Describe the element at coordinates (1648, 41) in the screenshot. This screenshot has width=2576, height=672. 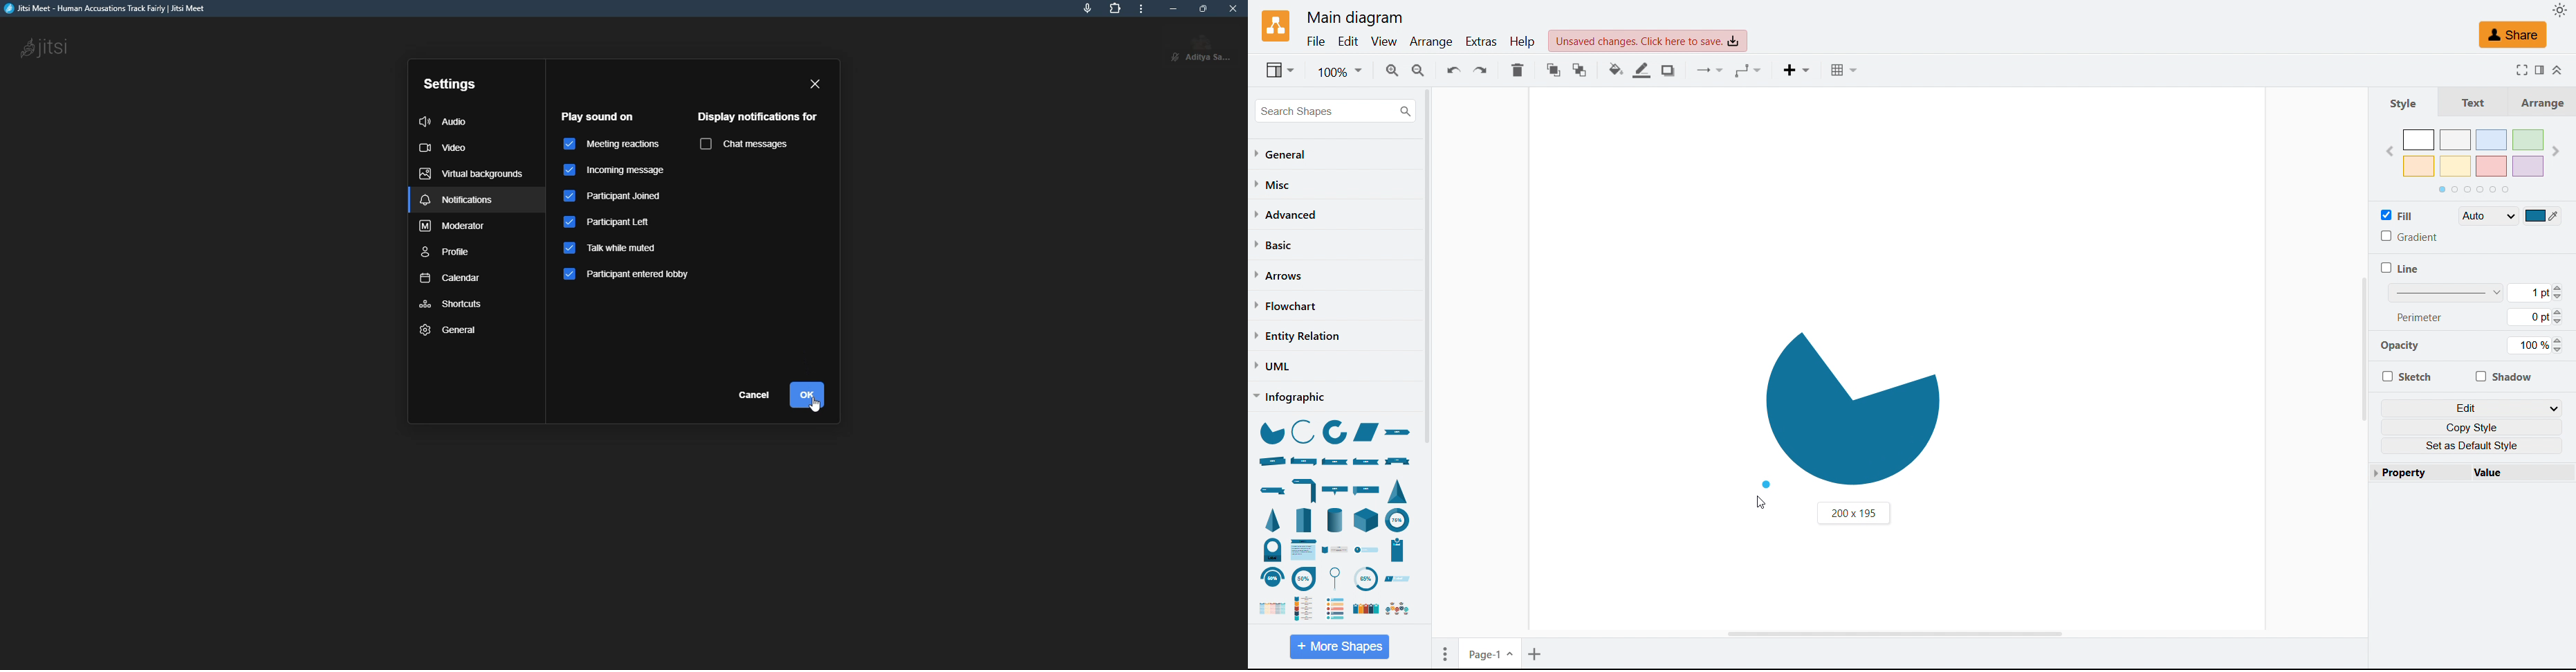
I see `Unsaved change click to save ` at that location.